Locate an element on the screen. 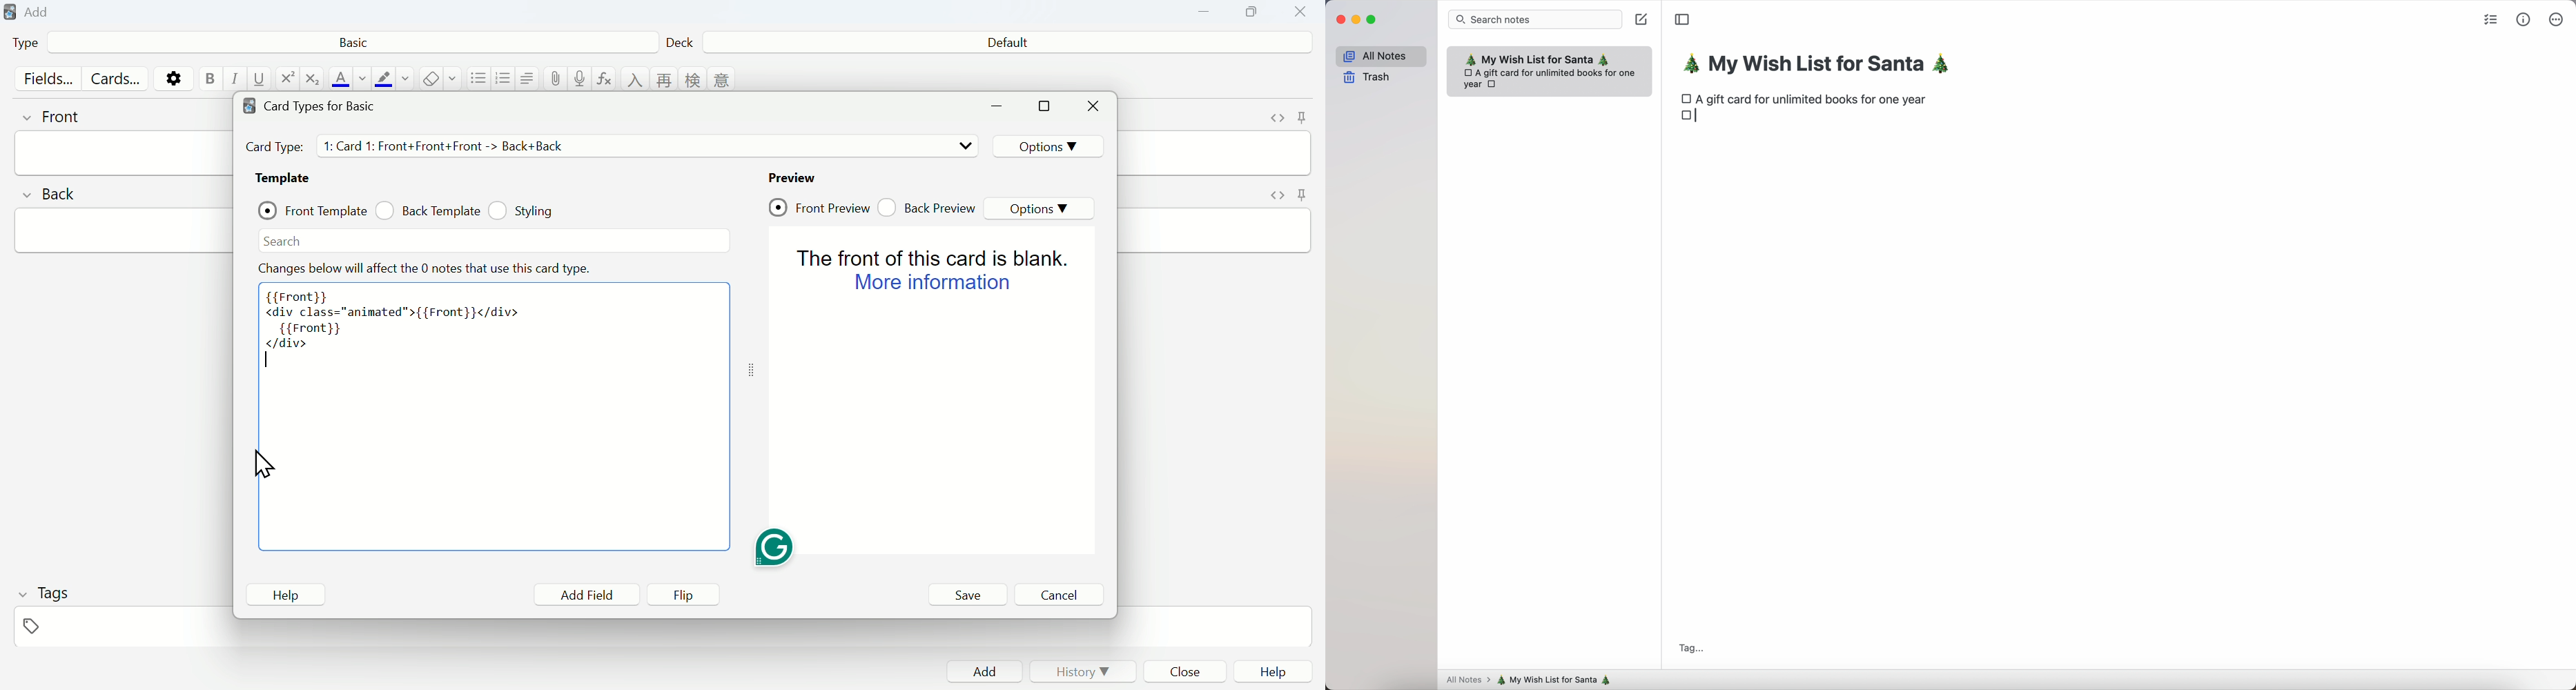  toggle HTML editor is located at coordinates (1278, 195).